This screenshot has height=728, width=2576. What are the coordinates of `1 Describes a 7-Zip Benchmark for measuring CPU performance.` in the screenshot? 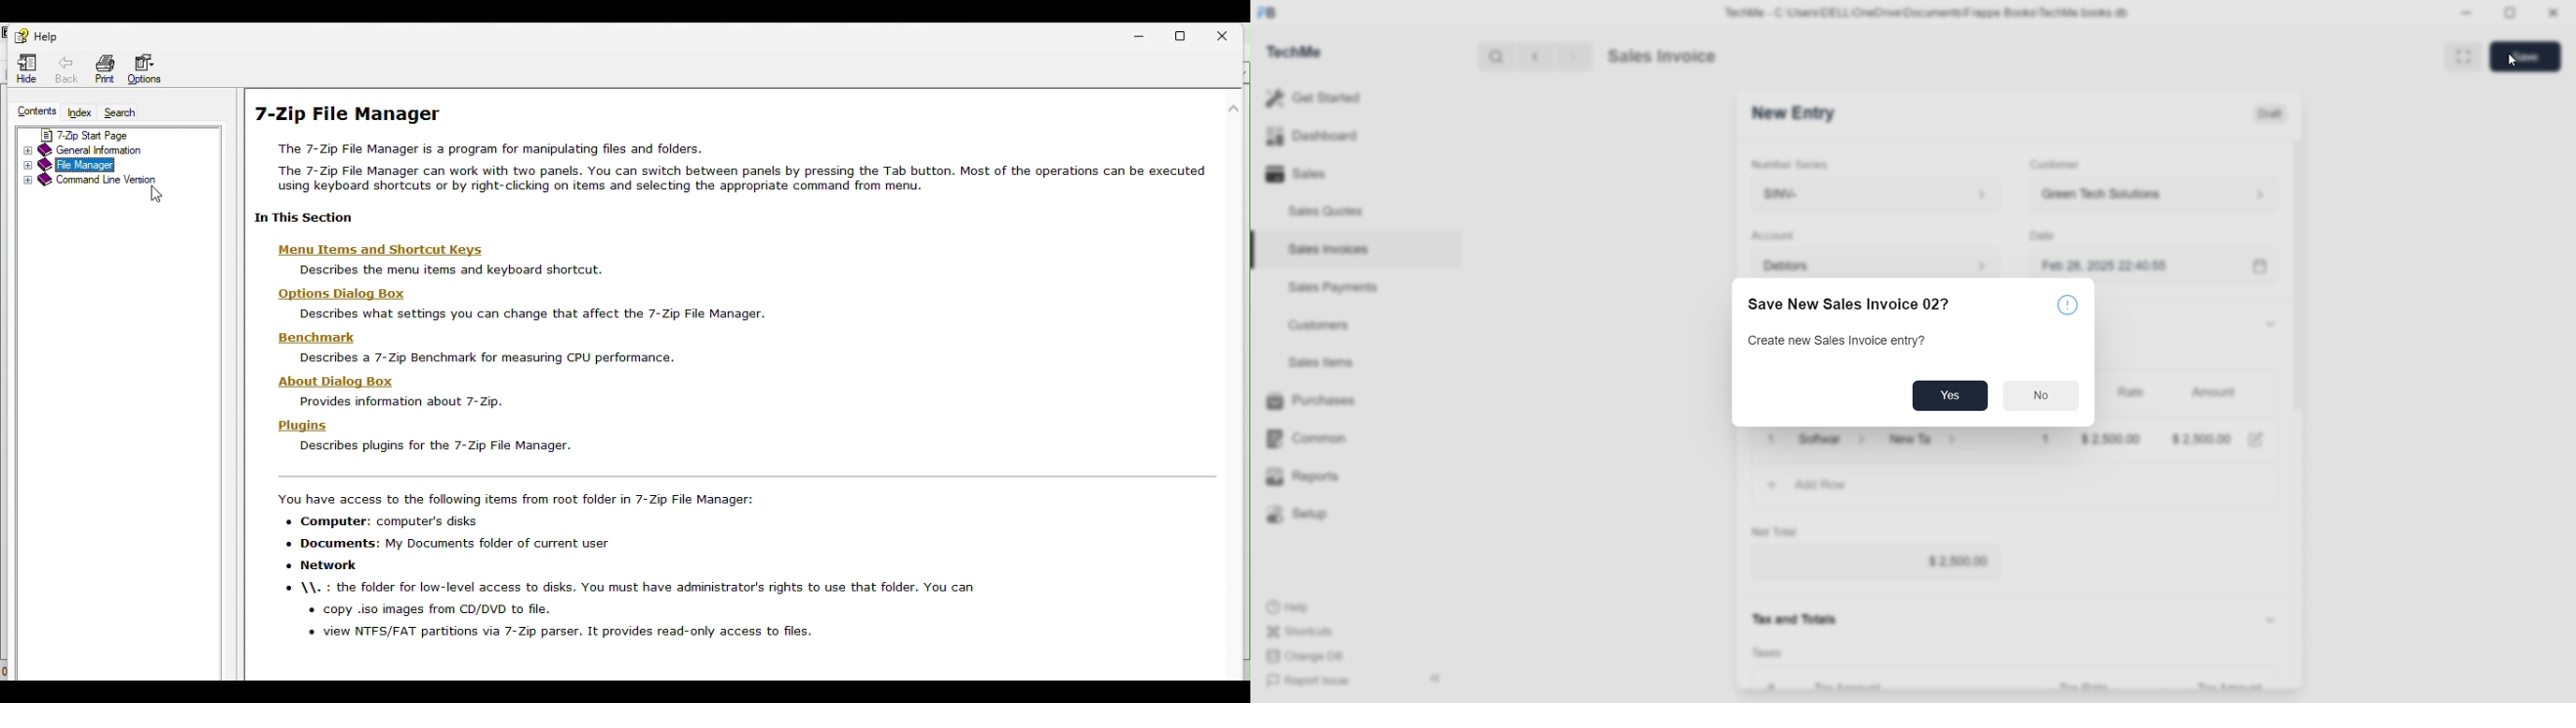 It's located at (494, 356).